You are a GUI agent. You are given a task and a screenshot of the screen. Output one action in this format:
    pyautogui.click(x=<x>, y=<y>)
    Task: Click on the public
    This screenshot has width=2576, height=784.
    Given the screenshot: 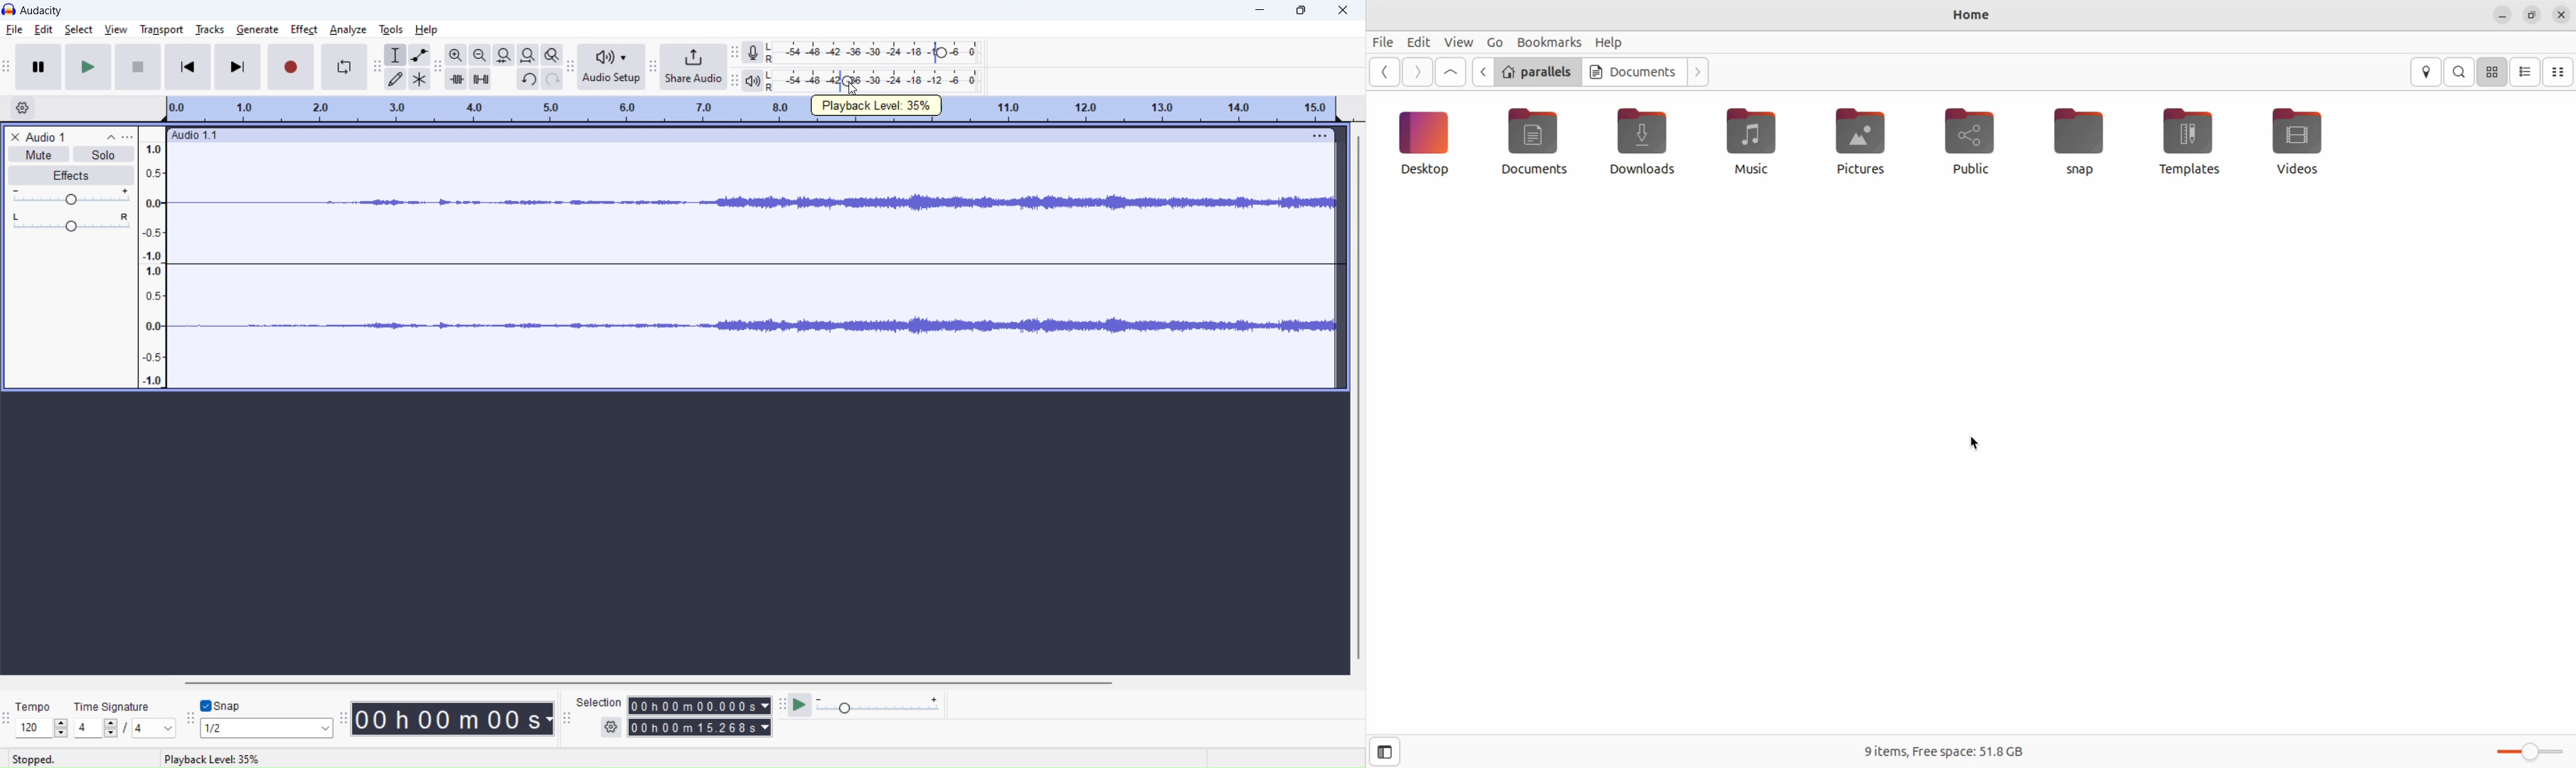 What is the action you would take?
    pyautogui.click(x=1974, y=141)
    